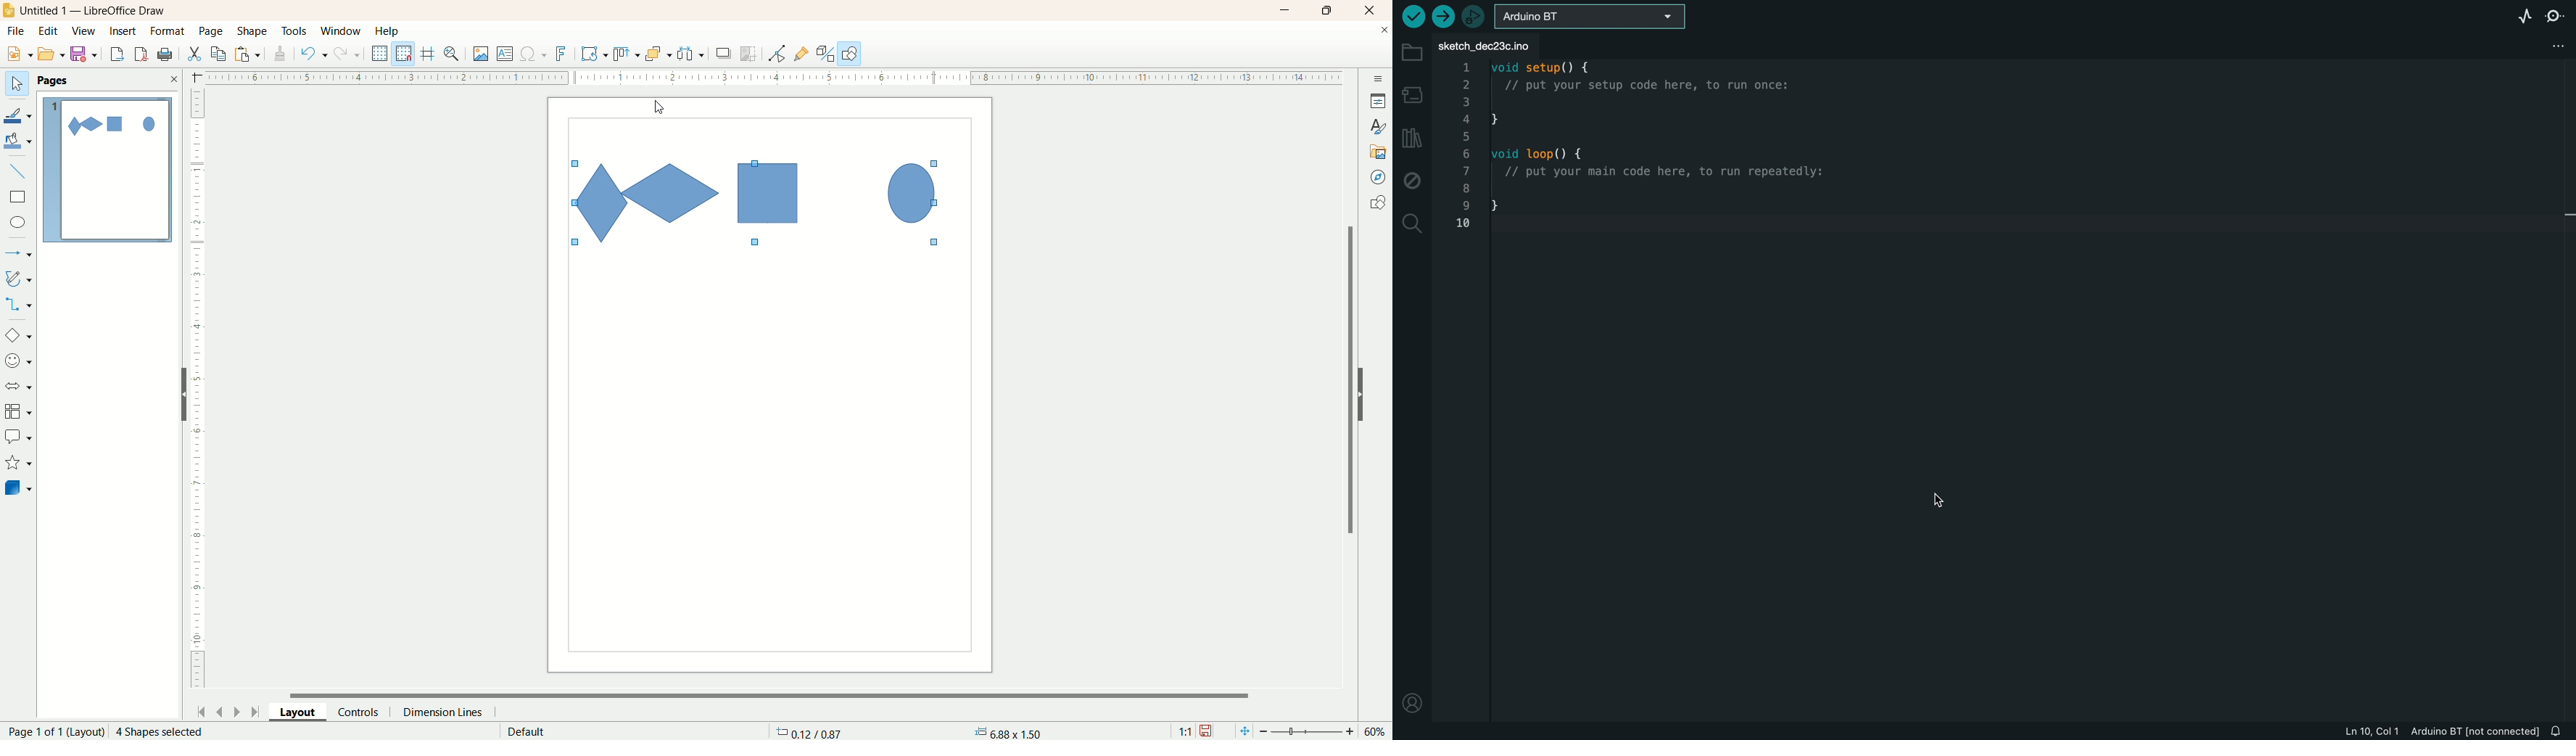 The width and height of the screenshot is (2576, 756). I want to click on selected shapes, so click(758, 203).